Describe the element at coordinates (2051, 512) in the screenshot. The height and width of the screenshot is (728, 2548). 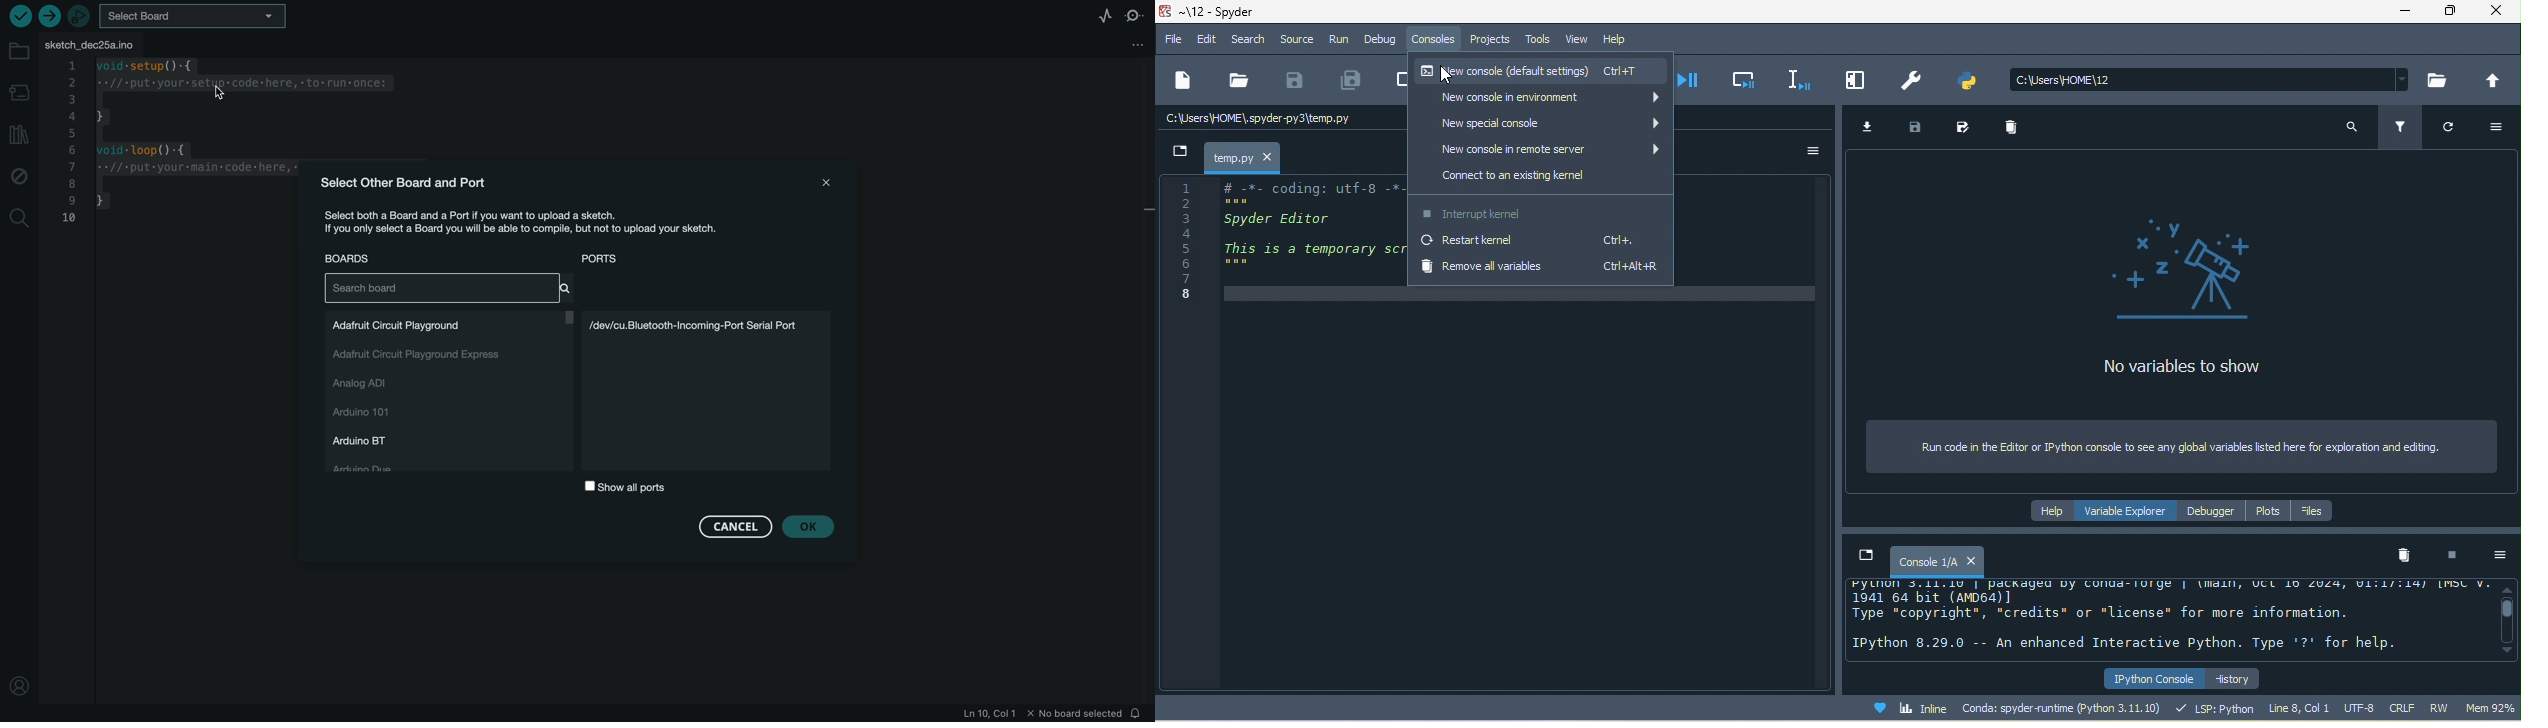
I see `help` at that location.